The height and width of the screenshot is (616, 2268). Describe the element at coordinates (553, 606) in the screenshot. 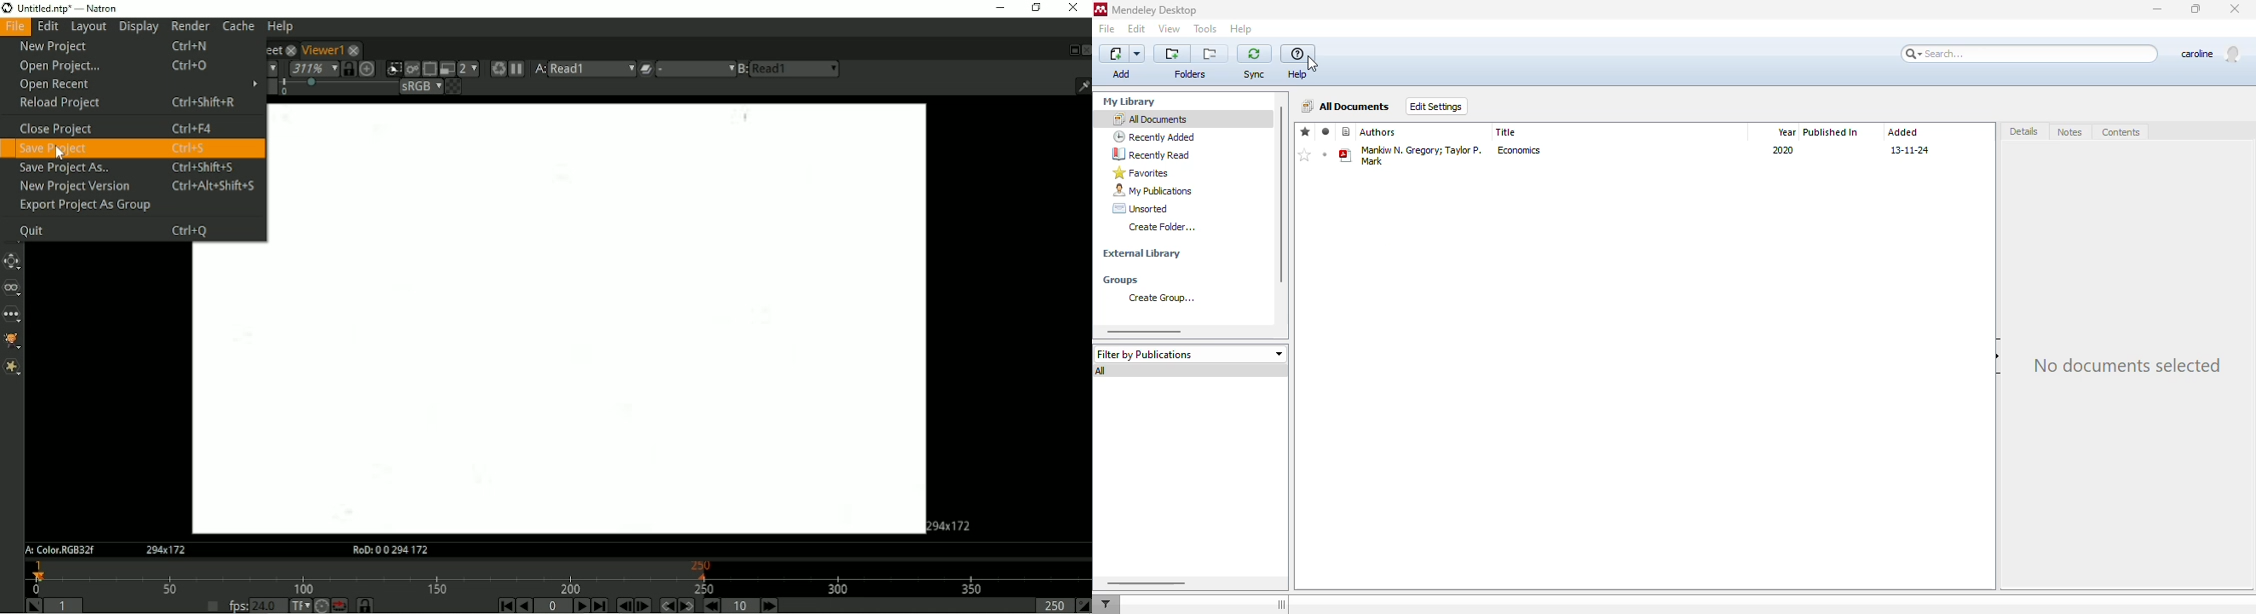

I see `Current frame` at that location.